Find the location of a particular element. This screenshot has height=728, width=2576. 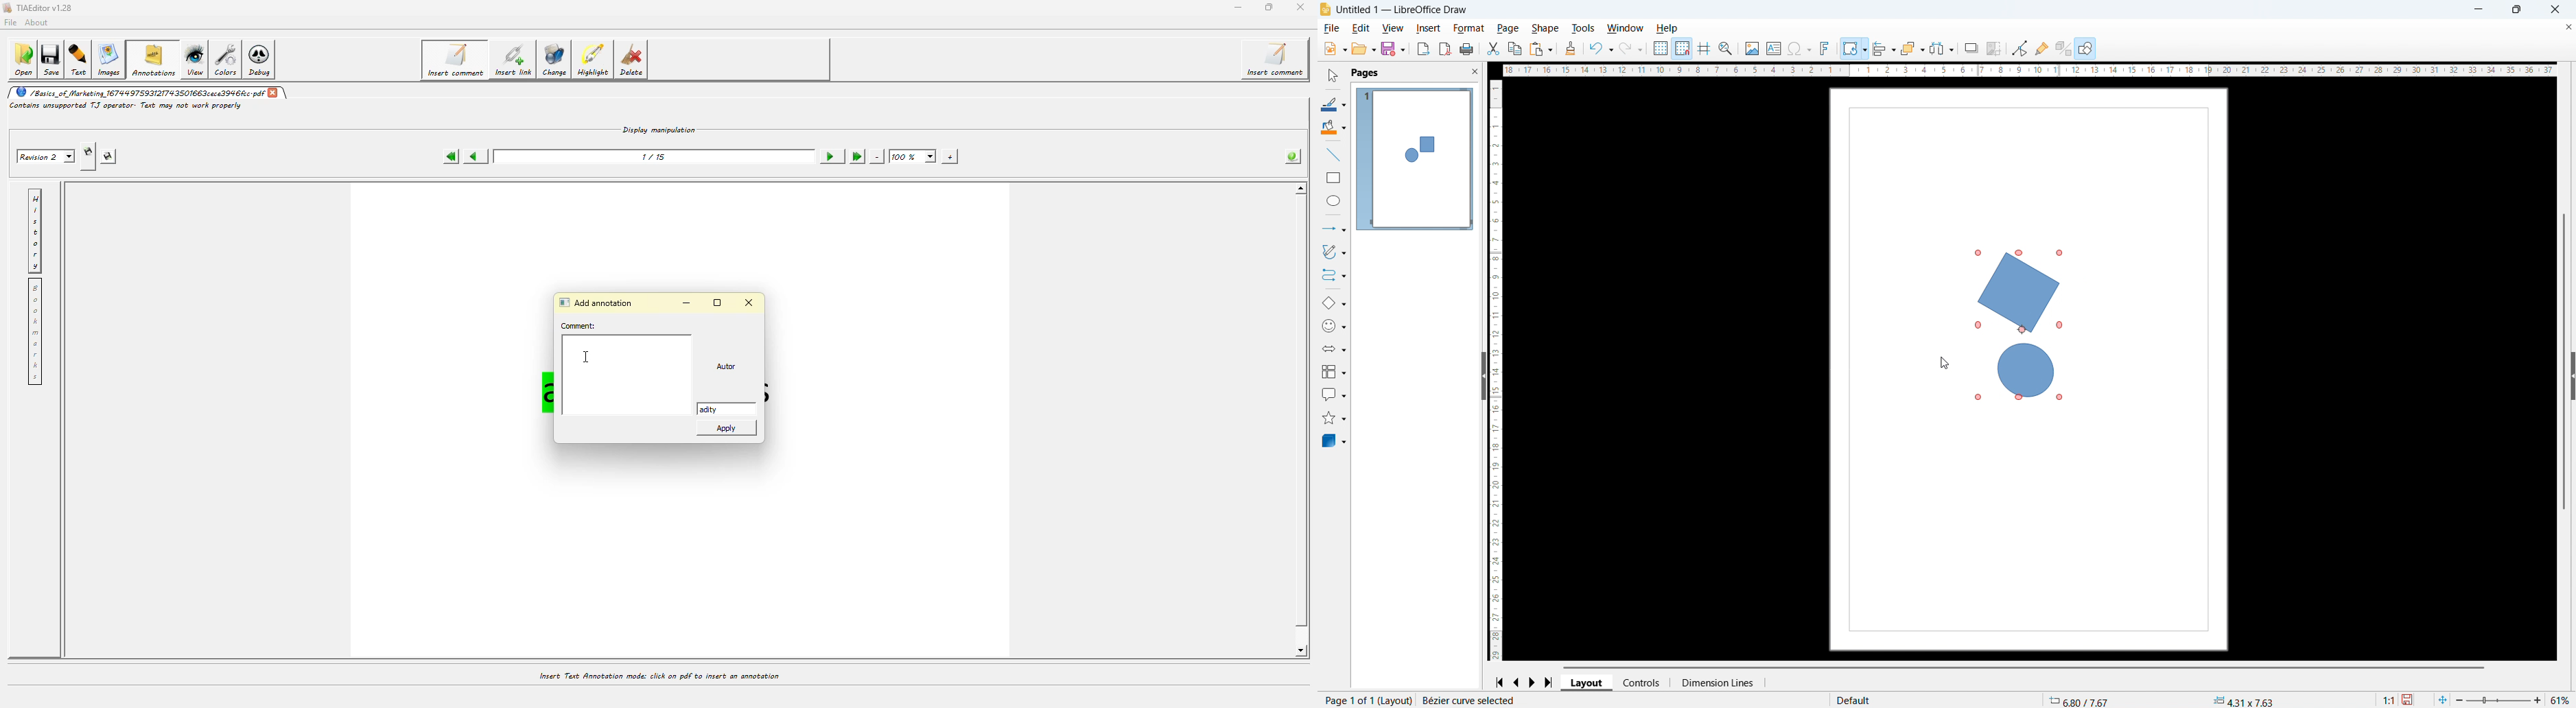

Toggle point edit mode  is located at coordinates (2019, 47).